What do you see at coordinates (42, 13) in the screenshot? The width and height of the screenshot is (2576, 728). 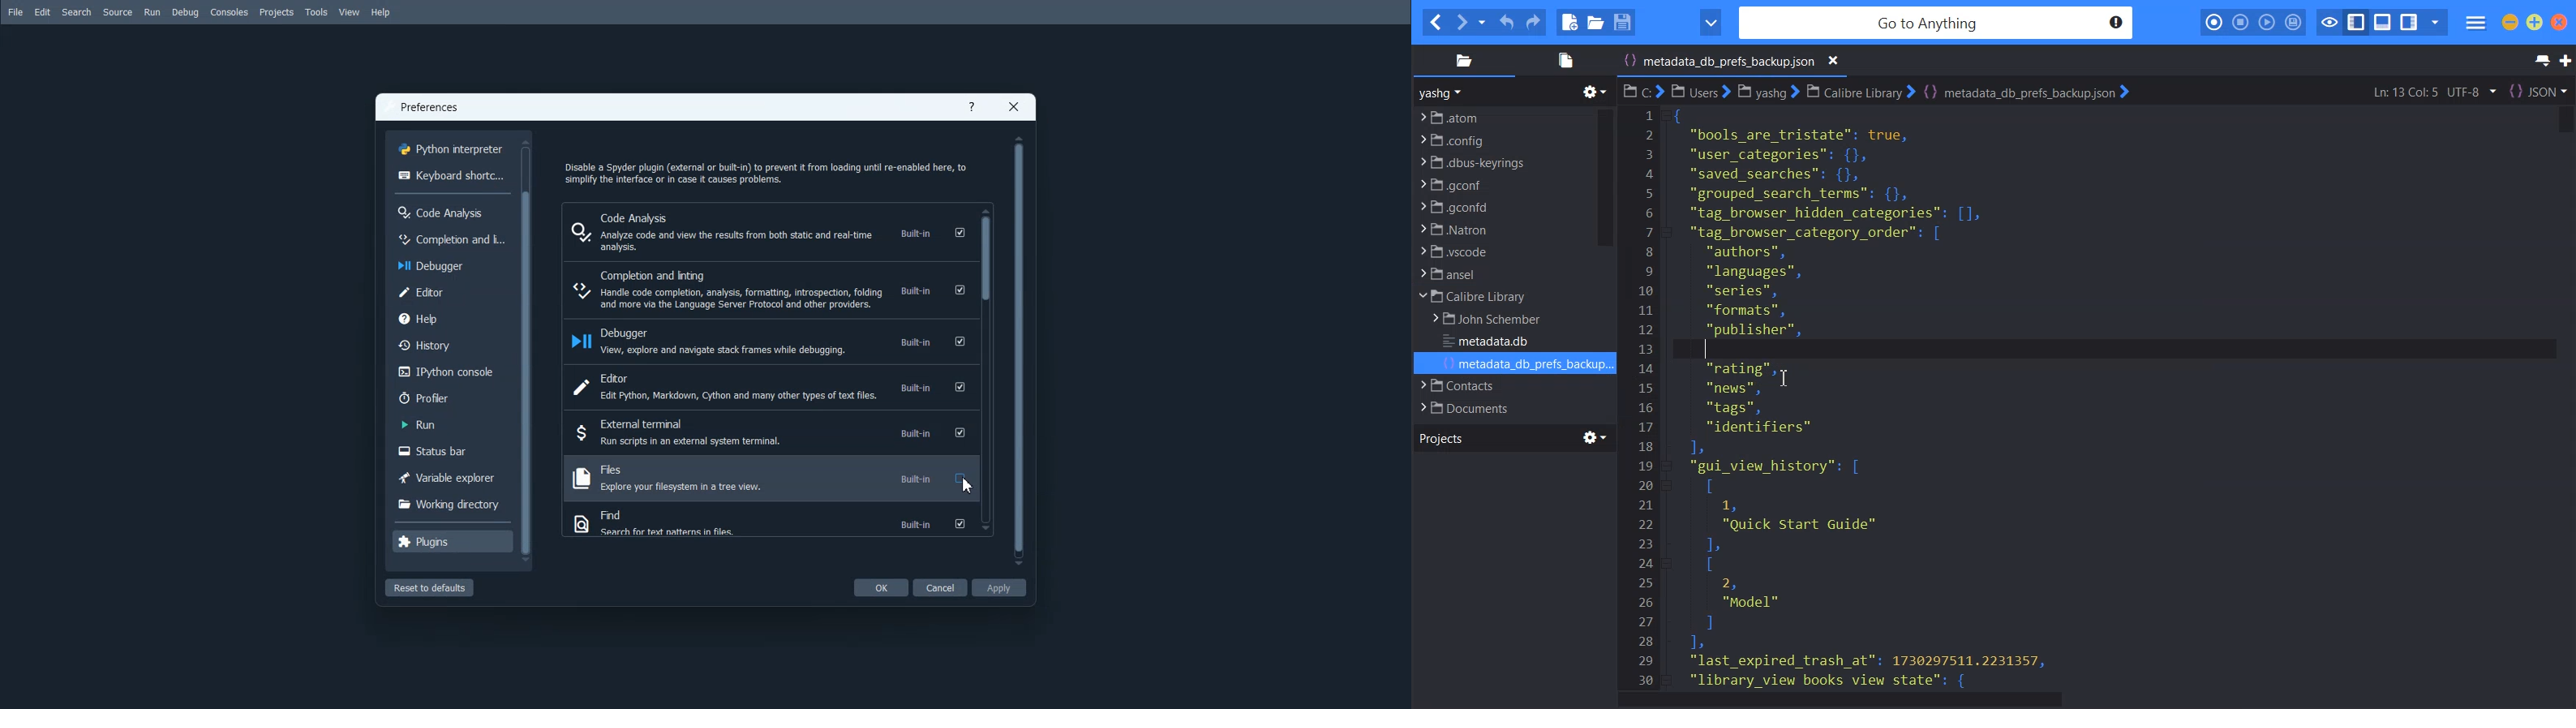 I see `Edit` at bounding box center [42, 13].